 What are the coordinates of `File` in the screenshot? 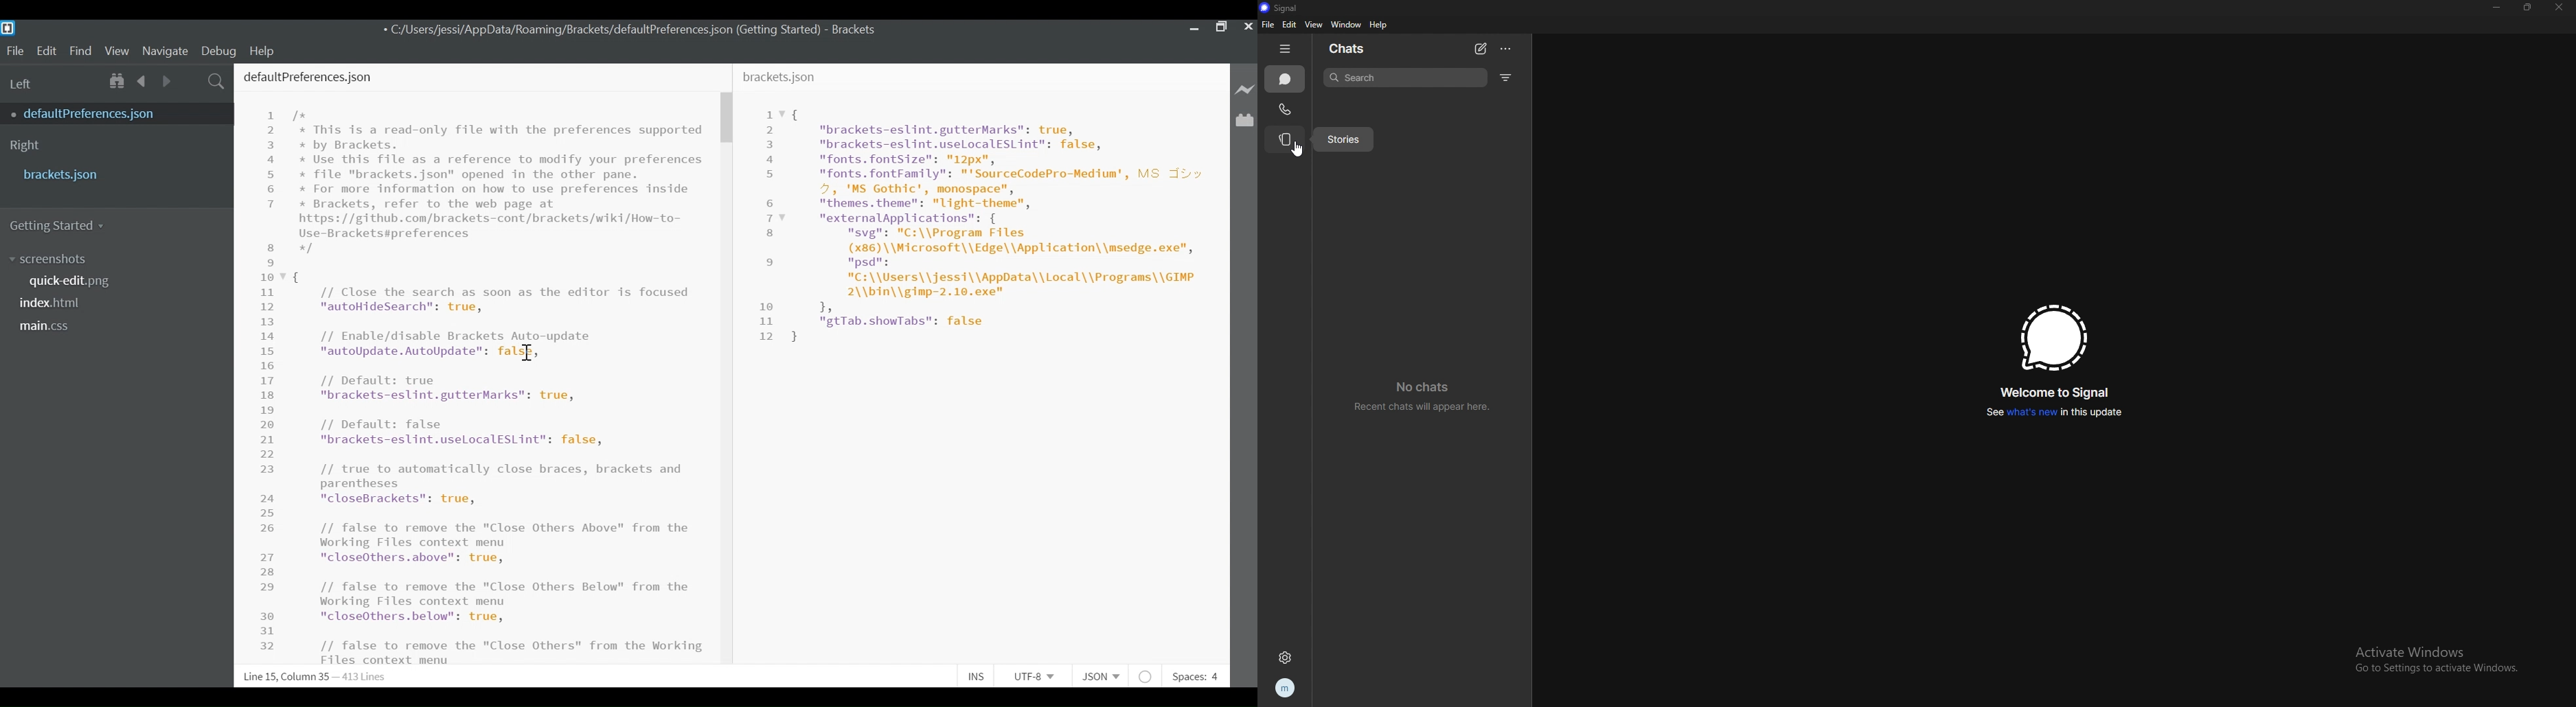 It's located at (14, 50).